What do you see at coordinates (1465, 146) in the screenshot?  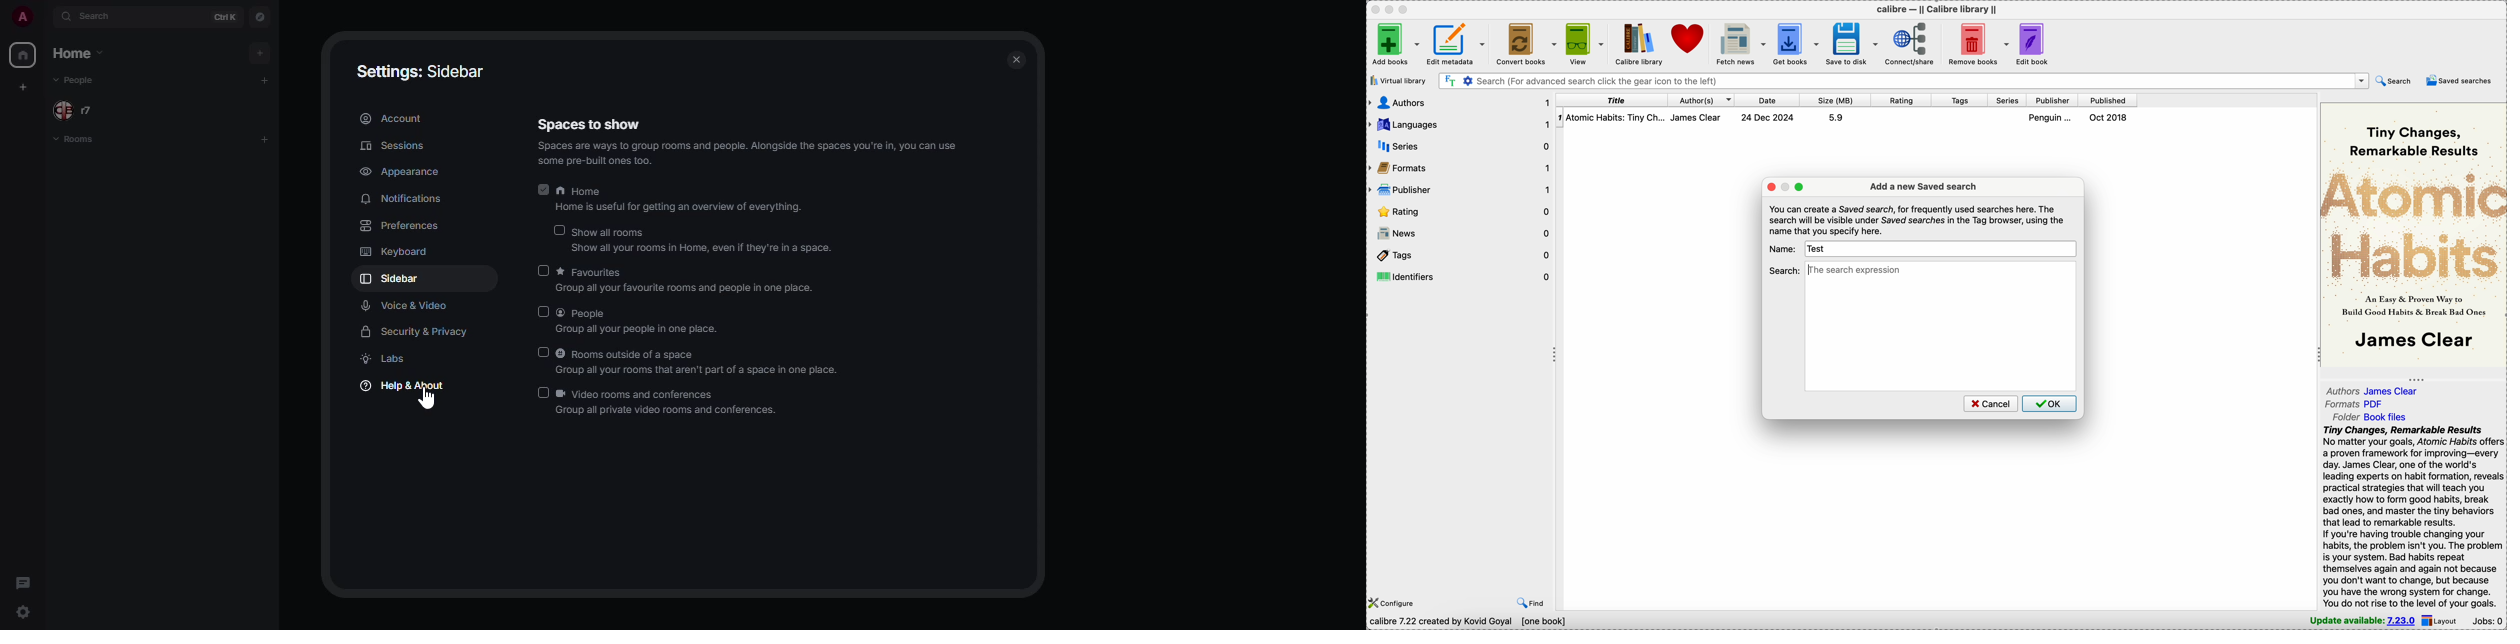 I see `series` at bounding box center [1465, 146].